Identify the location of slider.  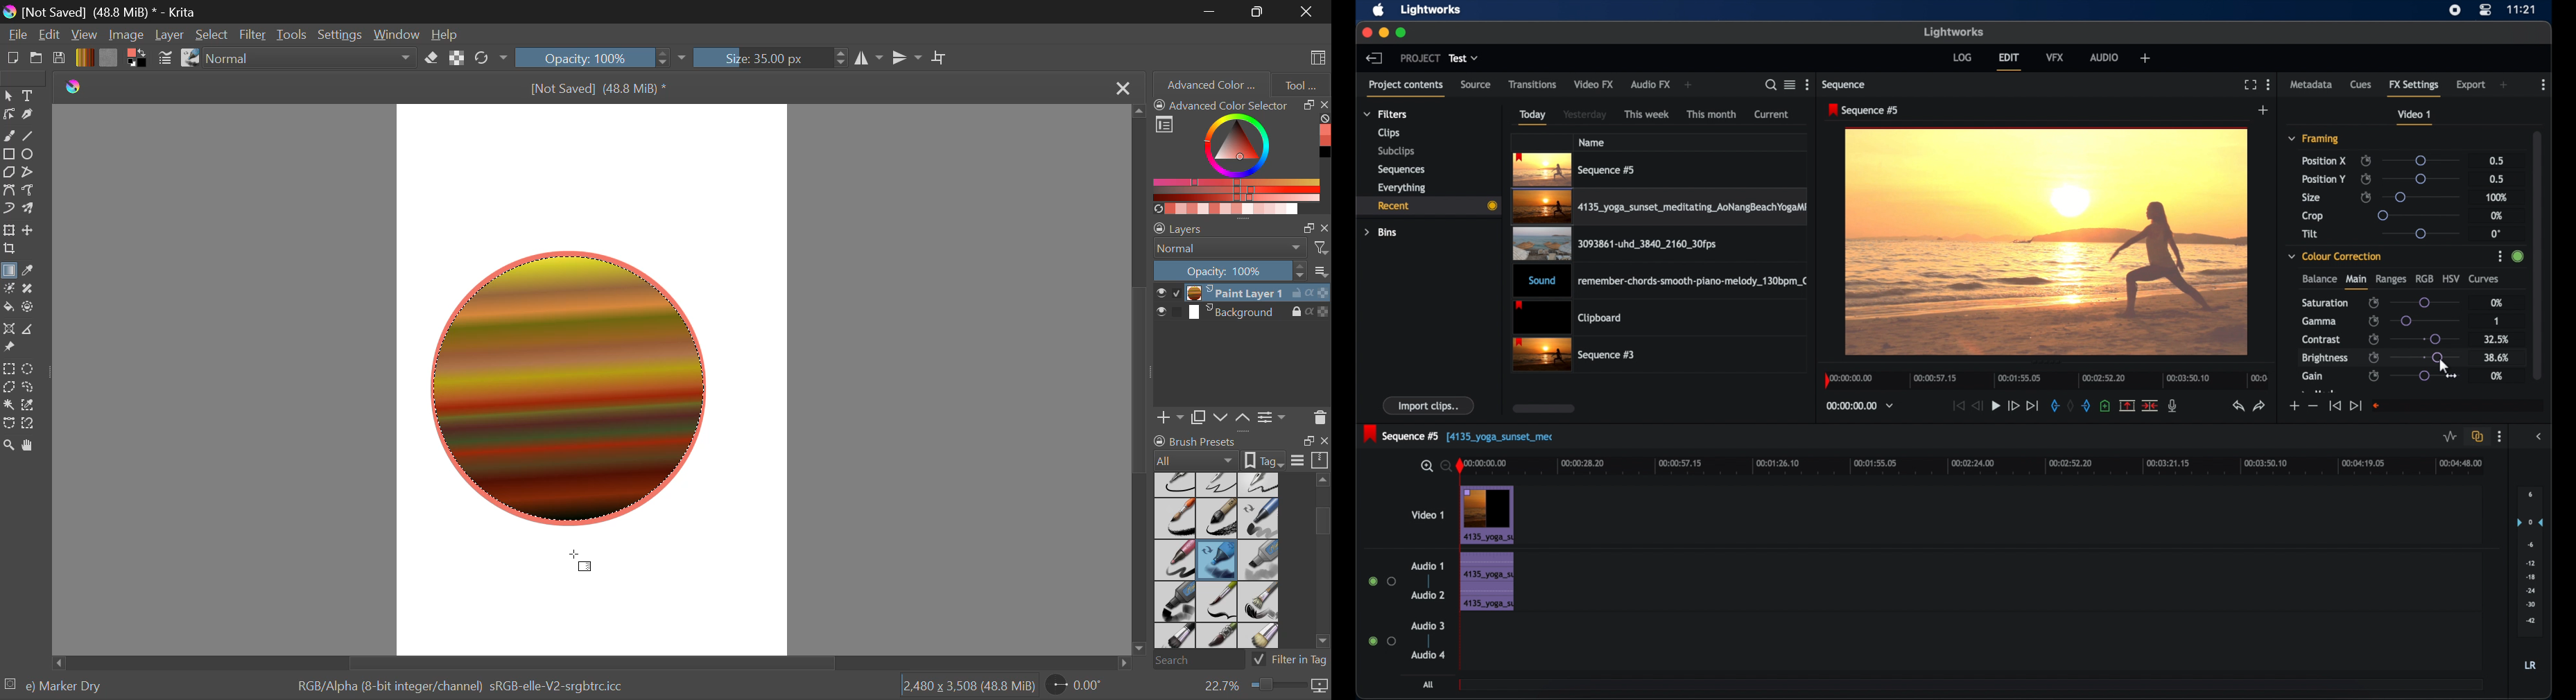
(2425, 376).